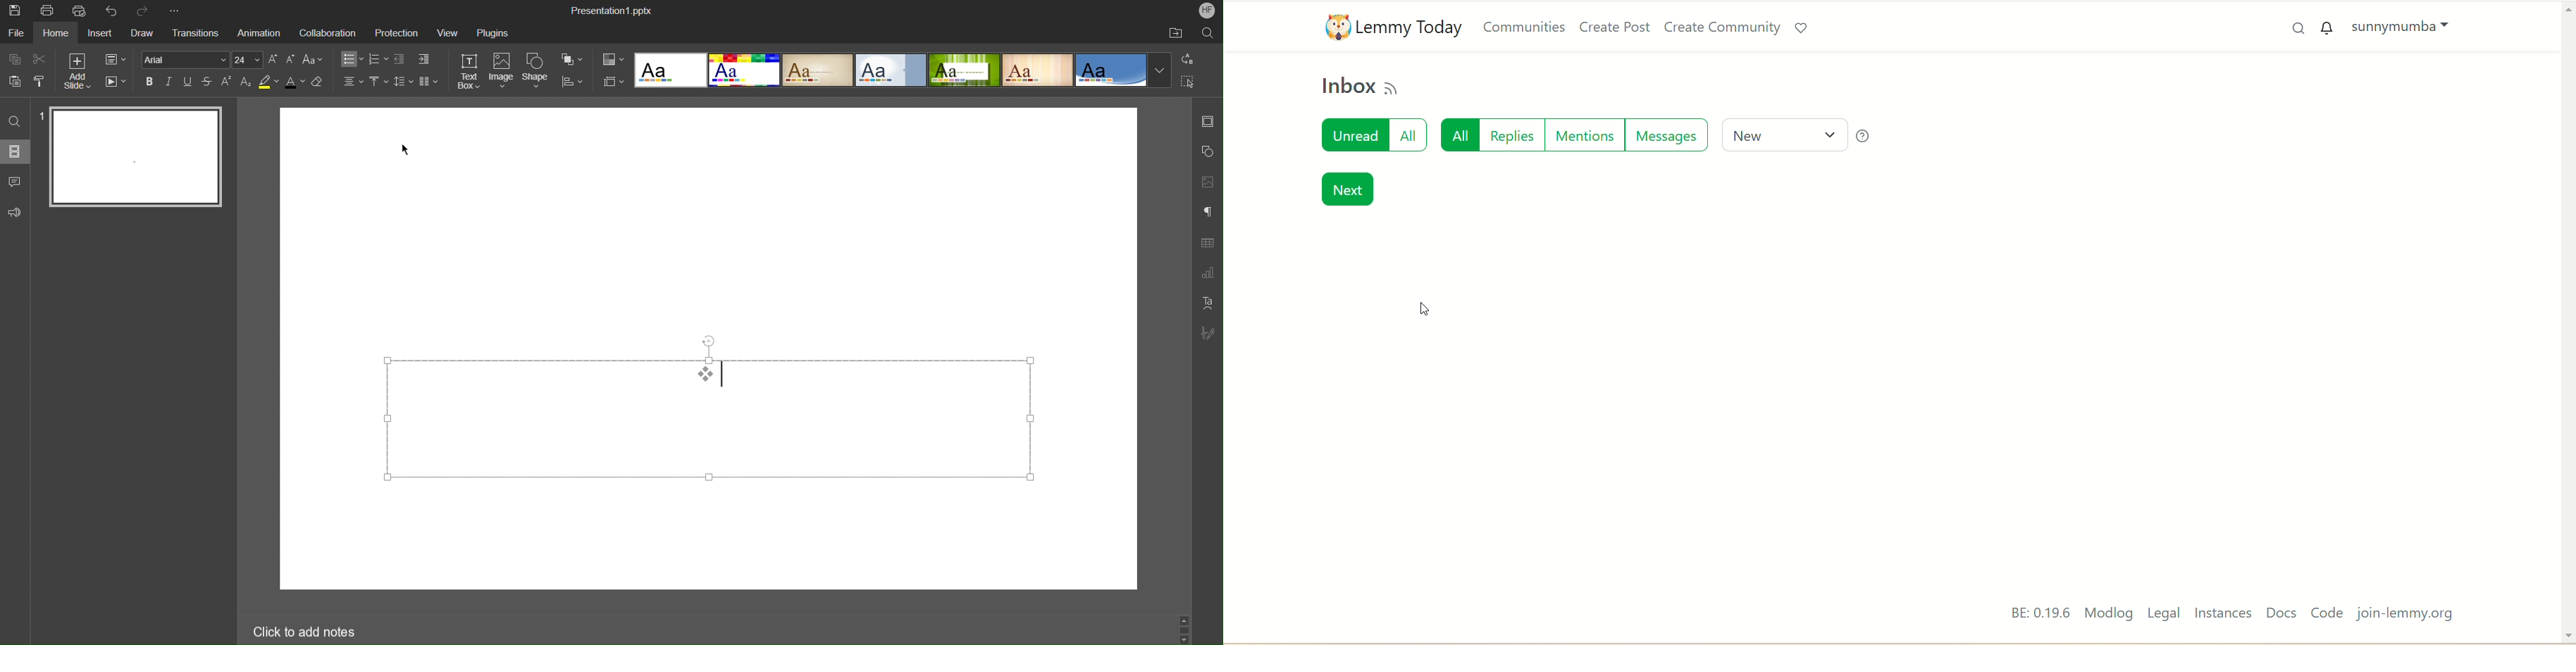  I want to click on slide number, so click(40, 116).